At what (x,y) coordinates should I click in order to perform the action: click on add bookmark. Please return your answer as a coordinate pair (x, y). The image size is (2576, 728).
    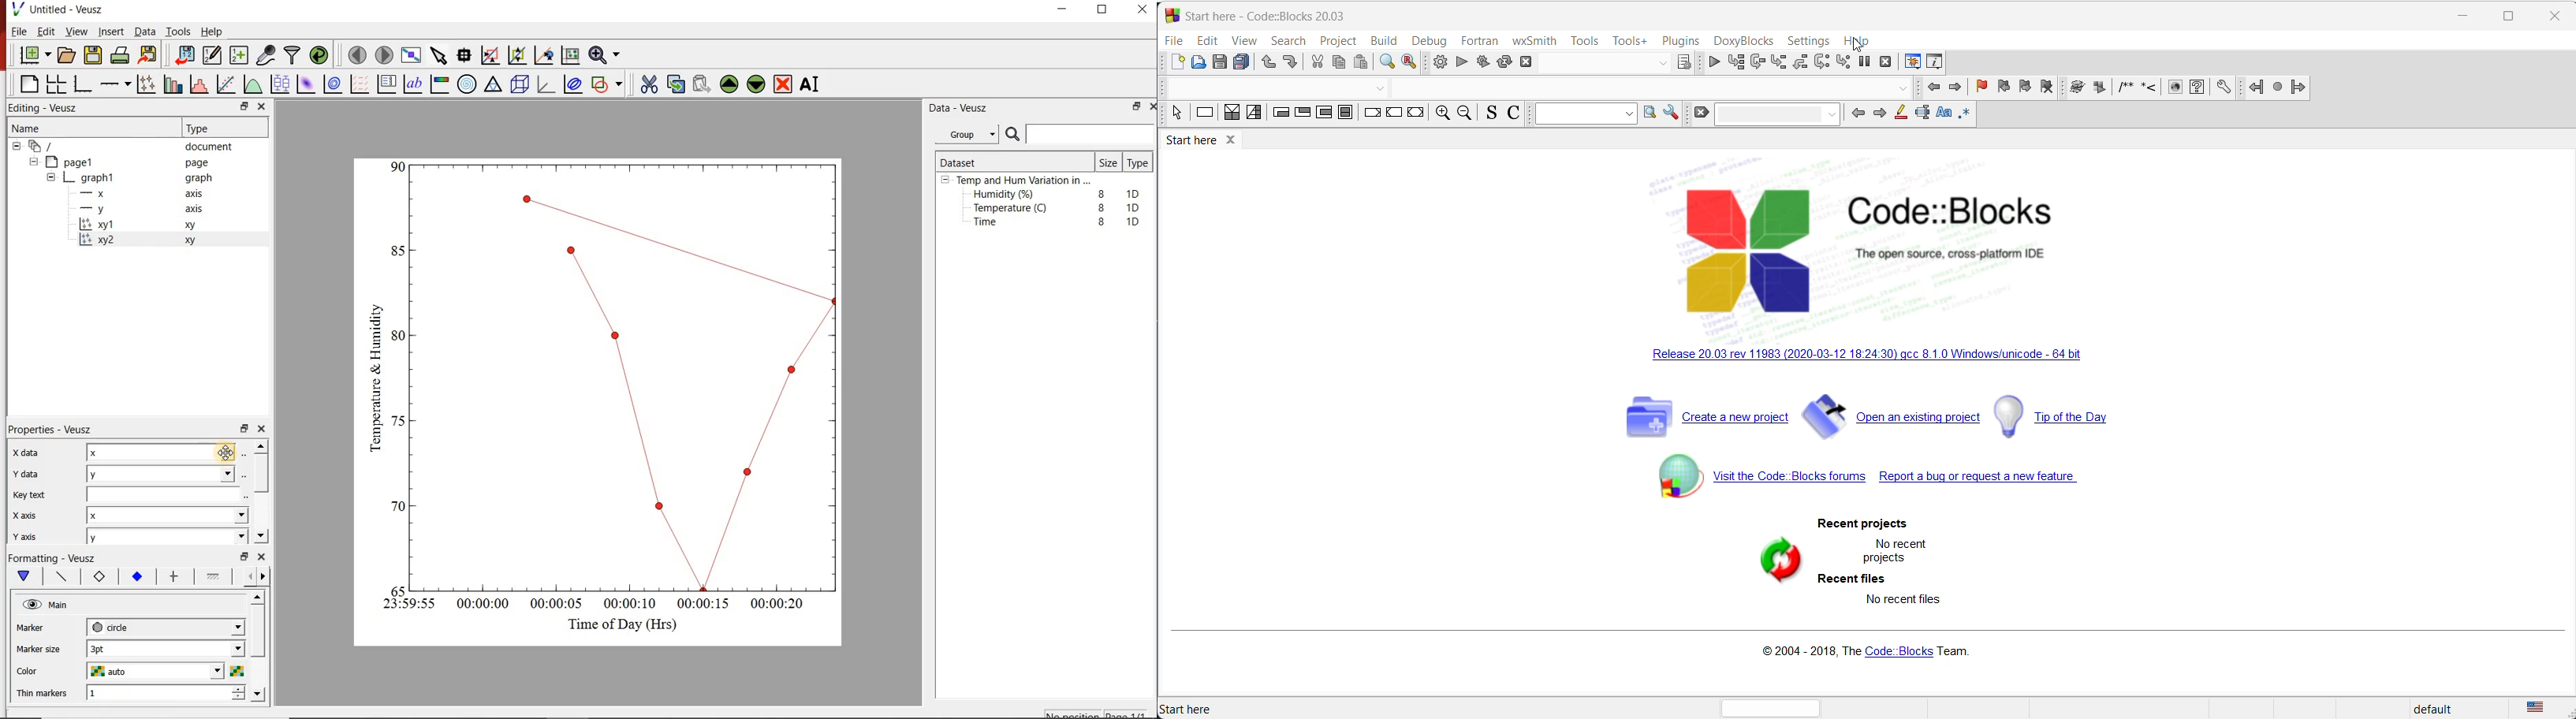
    Looking at the image, I should click on (1982, 88).